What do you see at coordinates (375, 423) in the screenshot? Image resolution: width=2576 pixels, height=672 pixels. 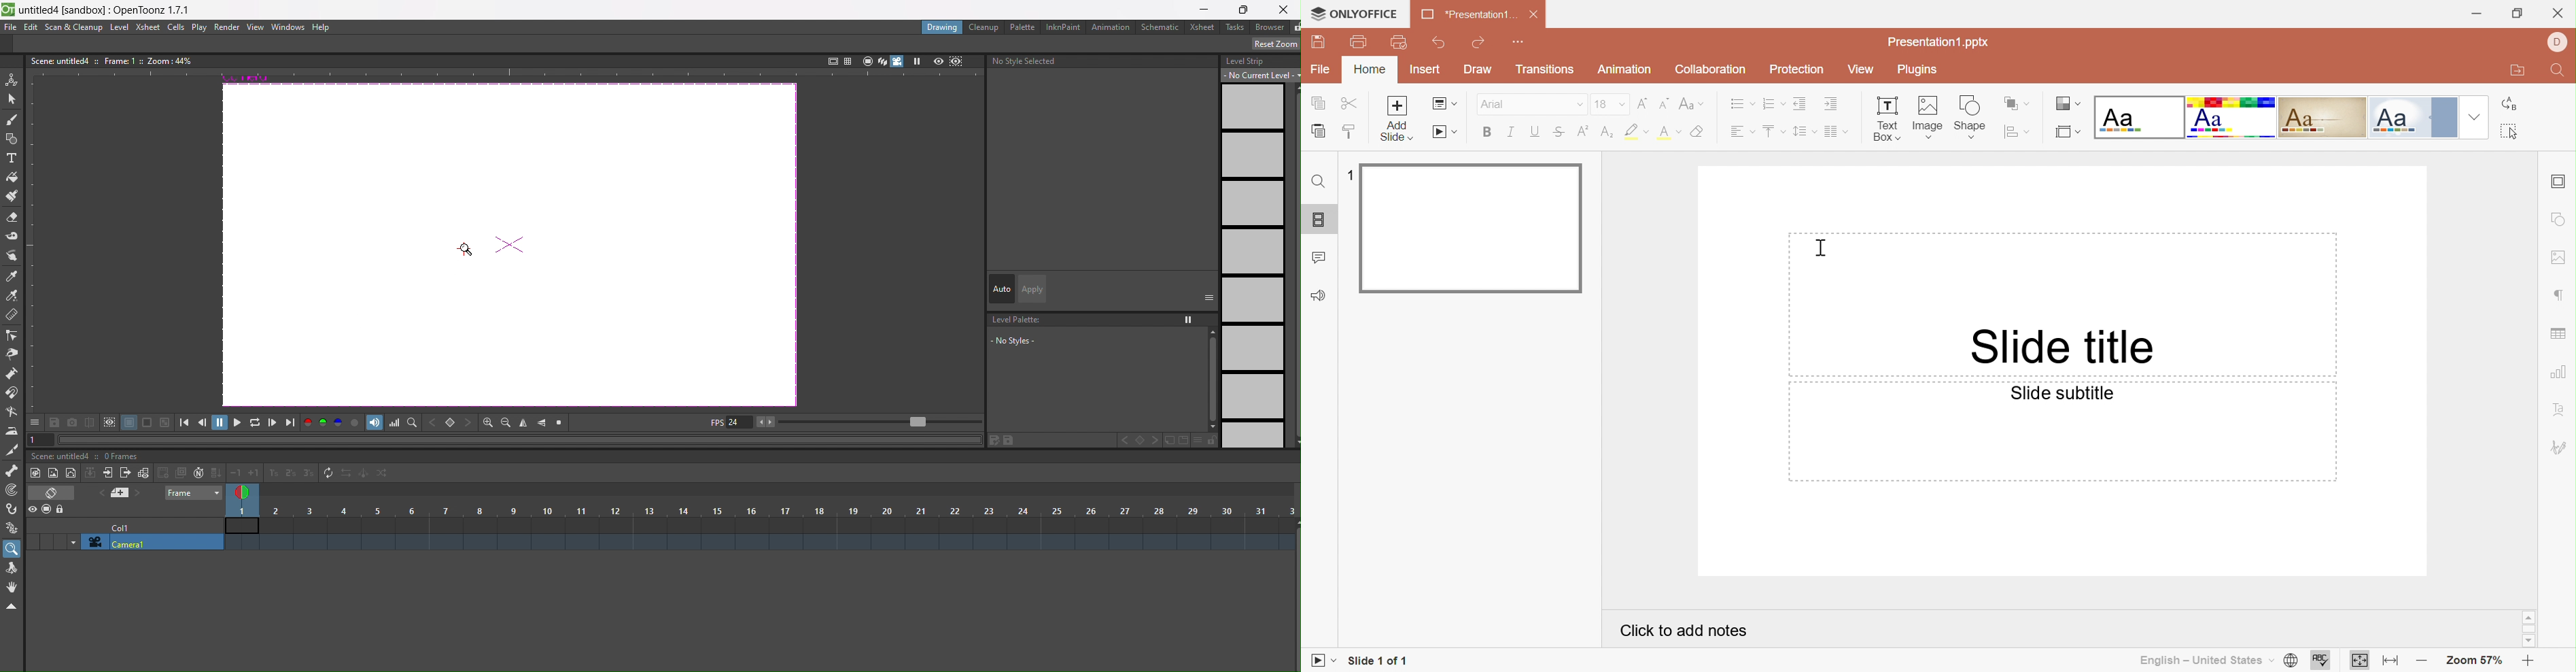 I see `audio` at bounding box center [375, 423].